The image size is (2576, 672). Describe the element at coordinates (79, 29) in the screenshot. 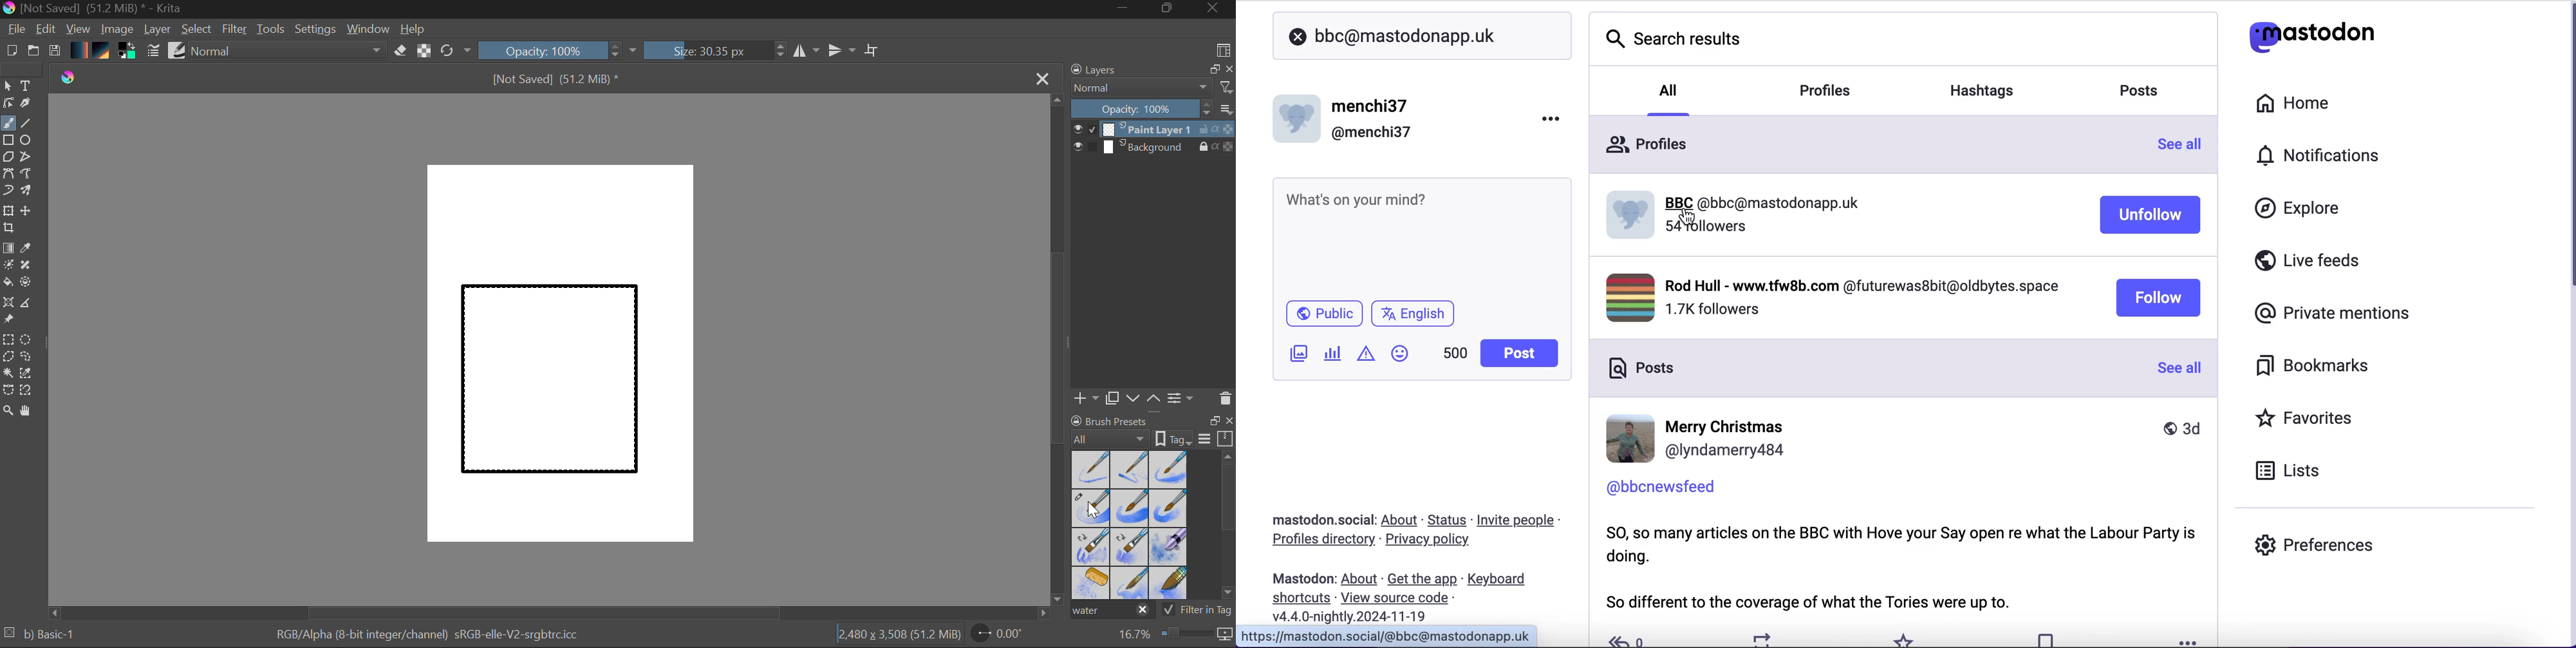

I see `View` at that location.